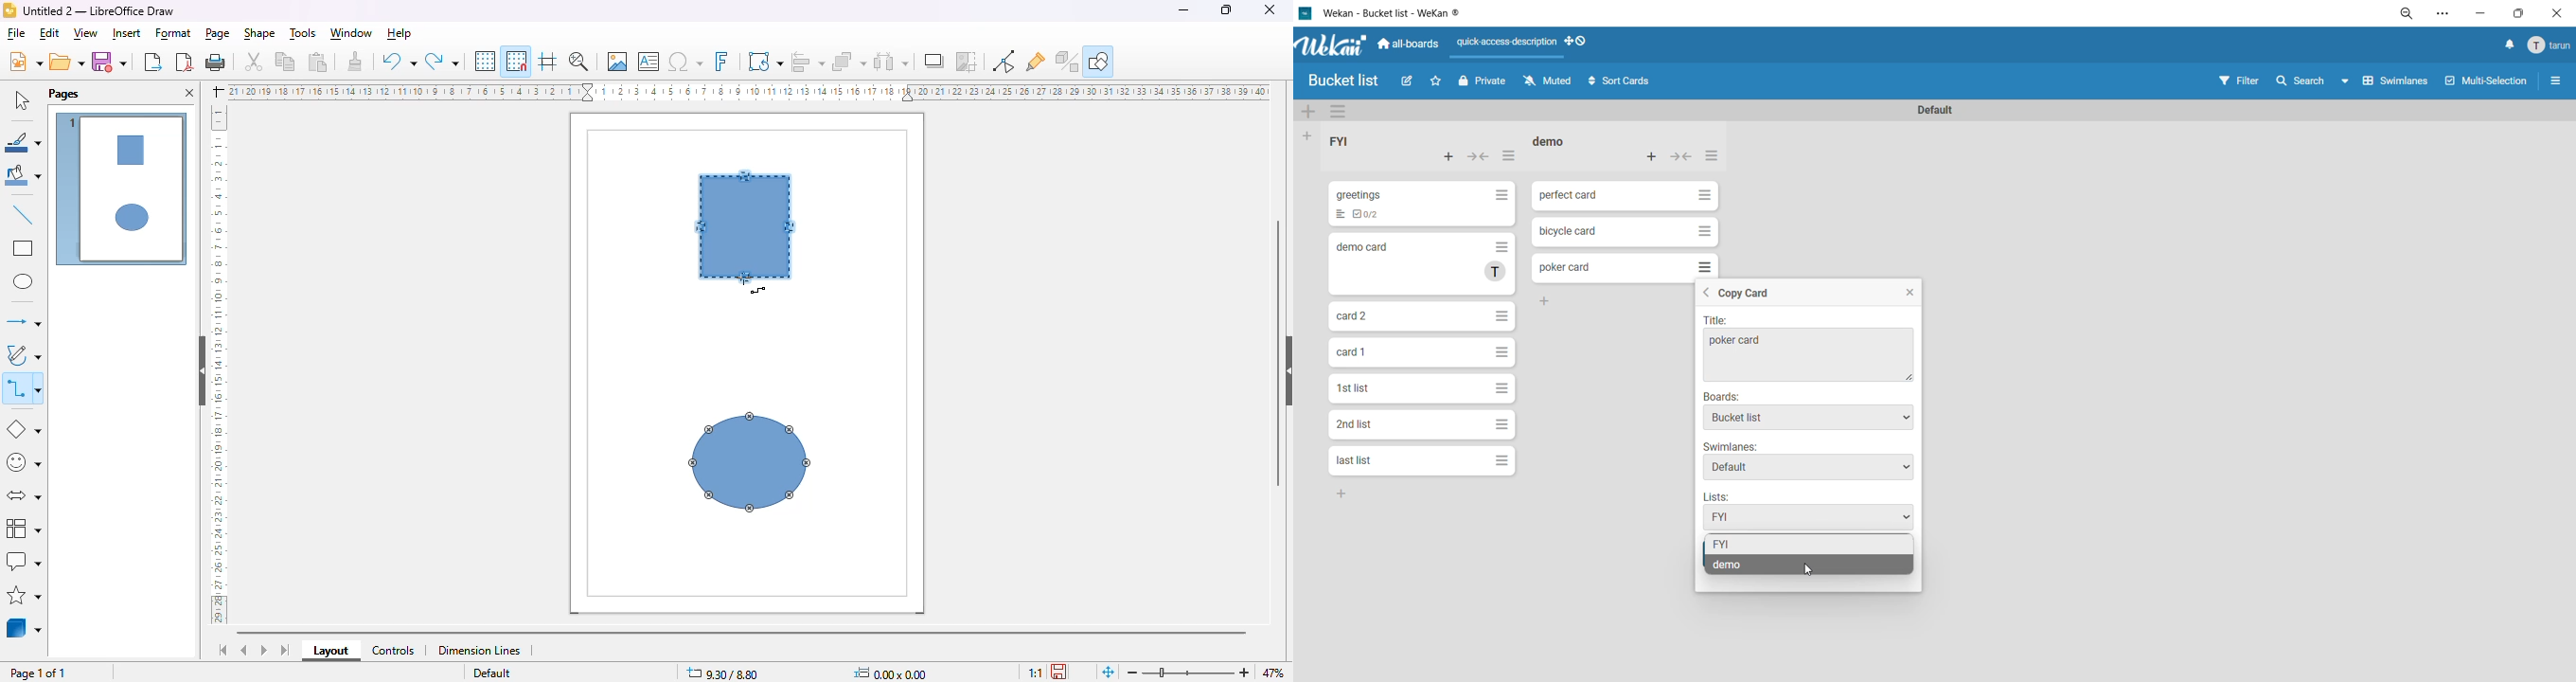 Image resolution: width=2576 pixels, height=700 pixels. I want to click on edit, so click(1409, 84).